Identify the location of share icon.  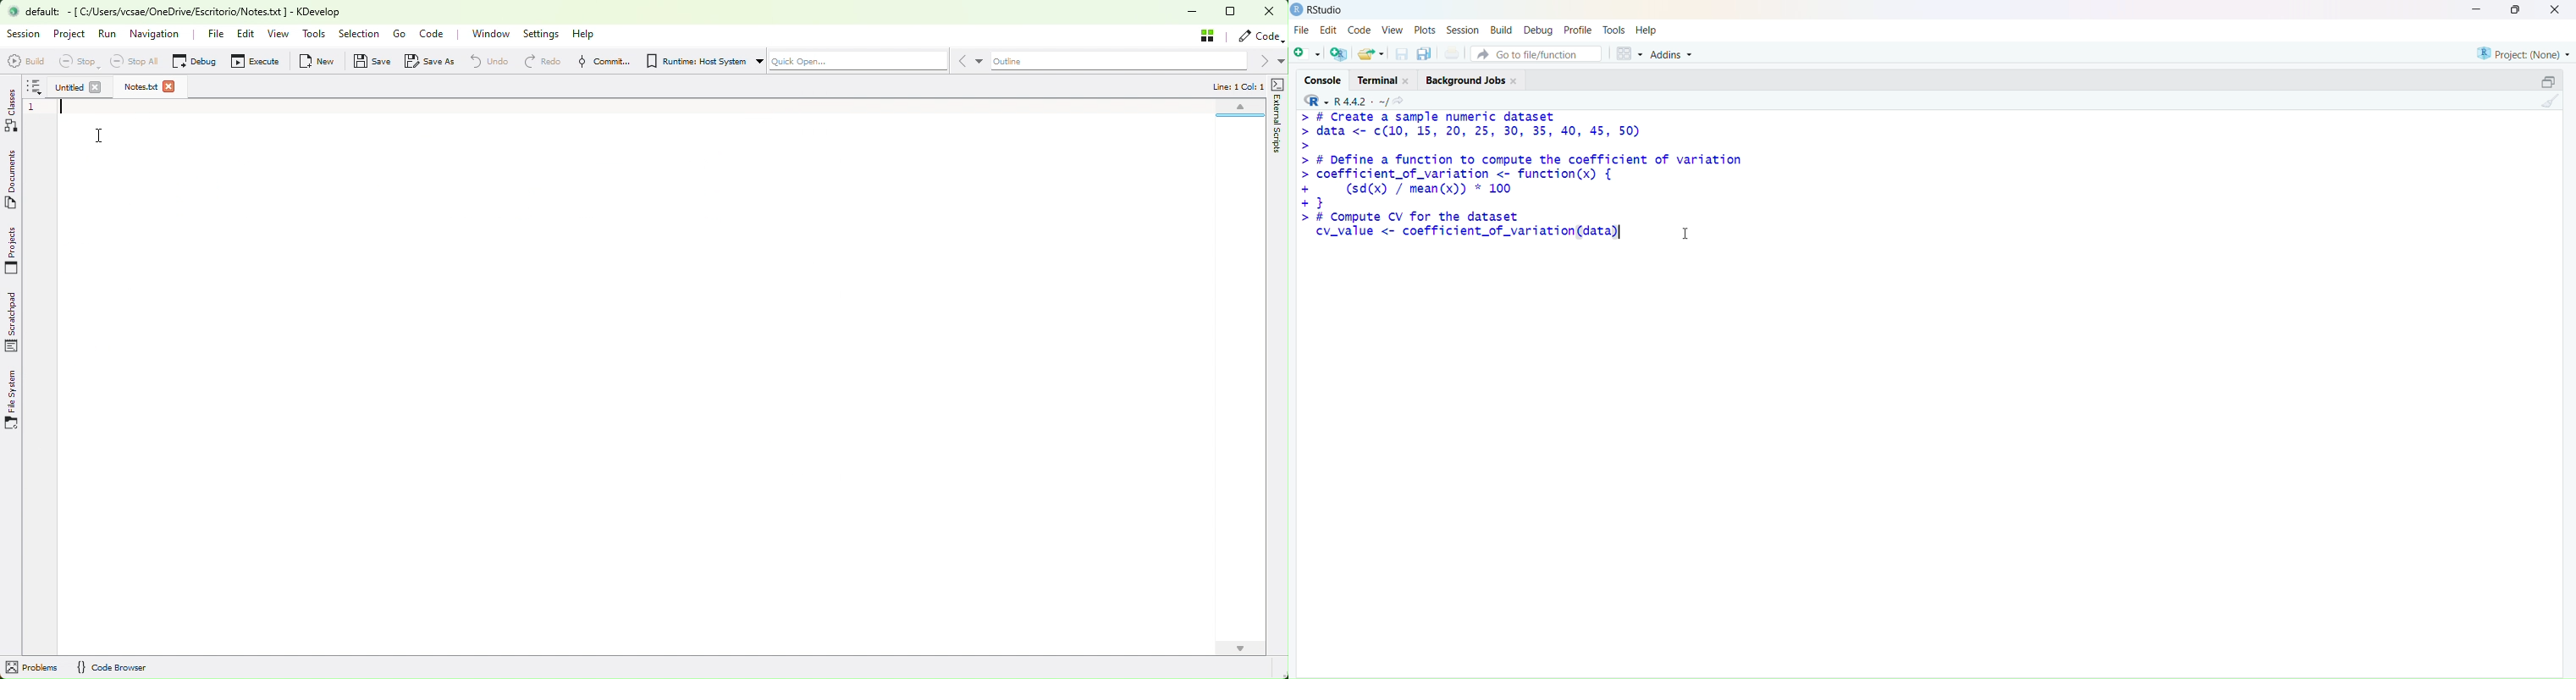
(1399, 101).